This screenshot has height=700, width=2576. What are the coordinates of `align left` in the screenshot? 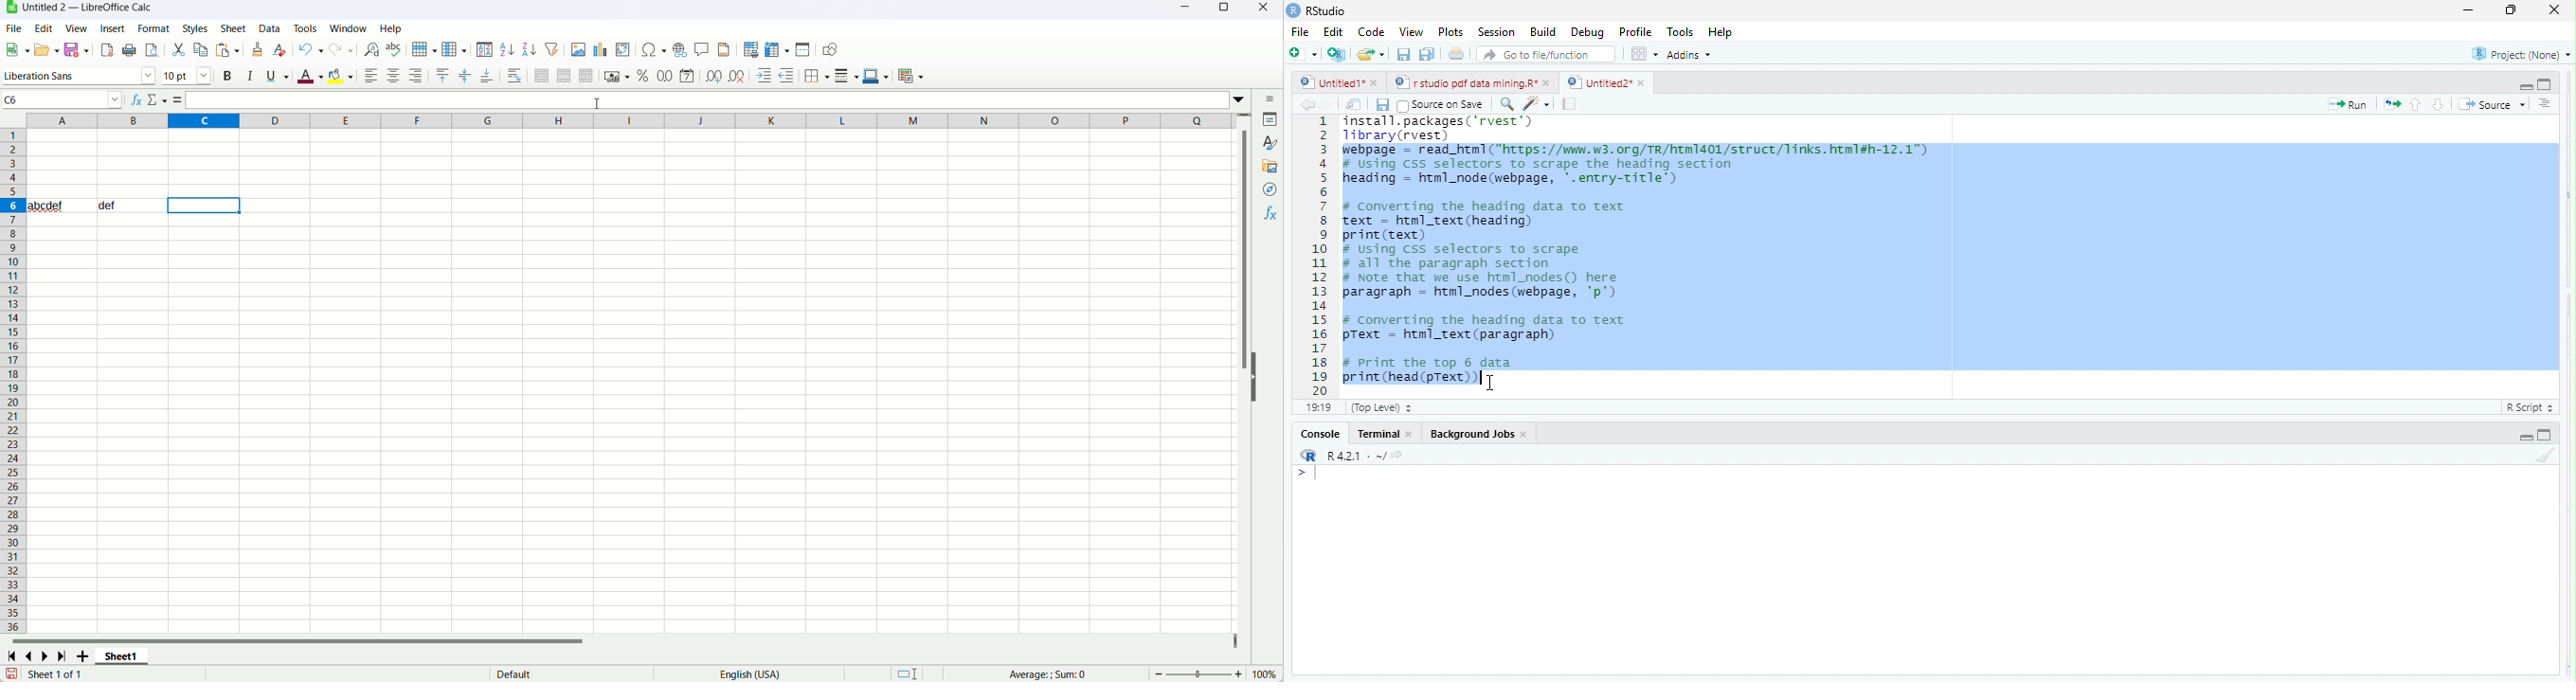 It's located at (370, 75).